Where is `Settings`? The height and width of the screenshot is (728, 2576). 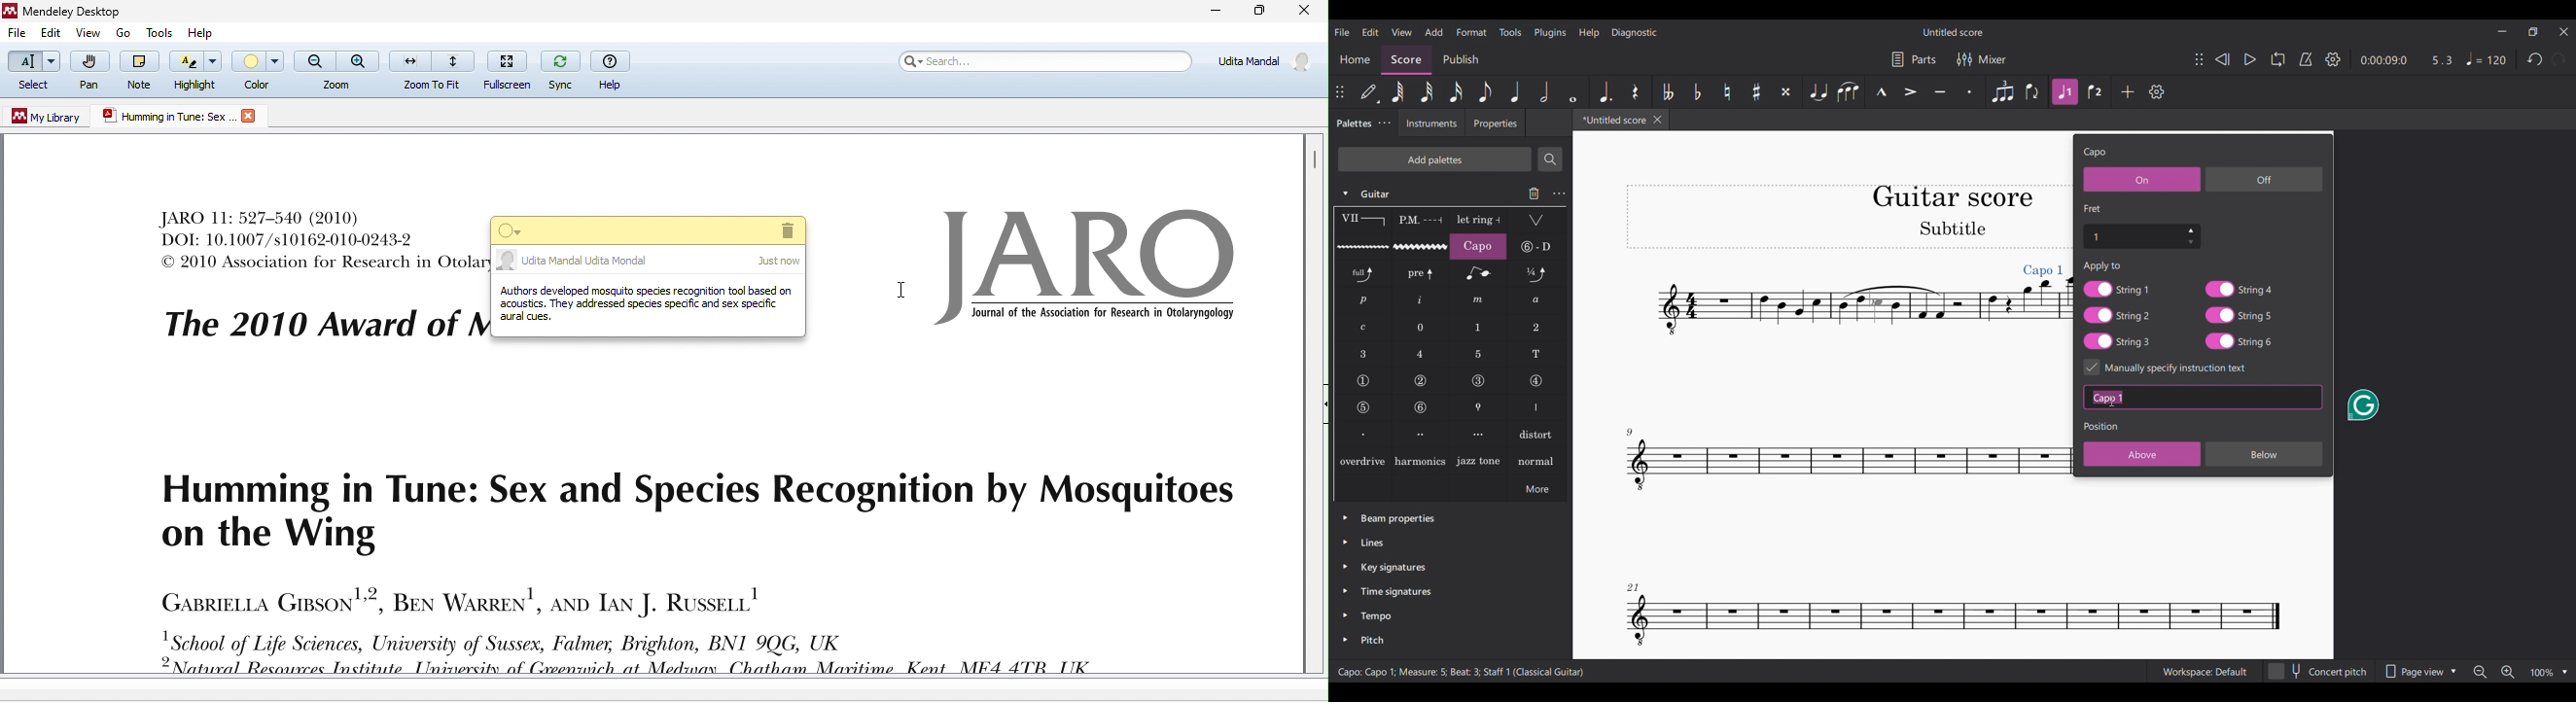 Settings is located at coordinates (2157, 92).